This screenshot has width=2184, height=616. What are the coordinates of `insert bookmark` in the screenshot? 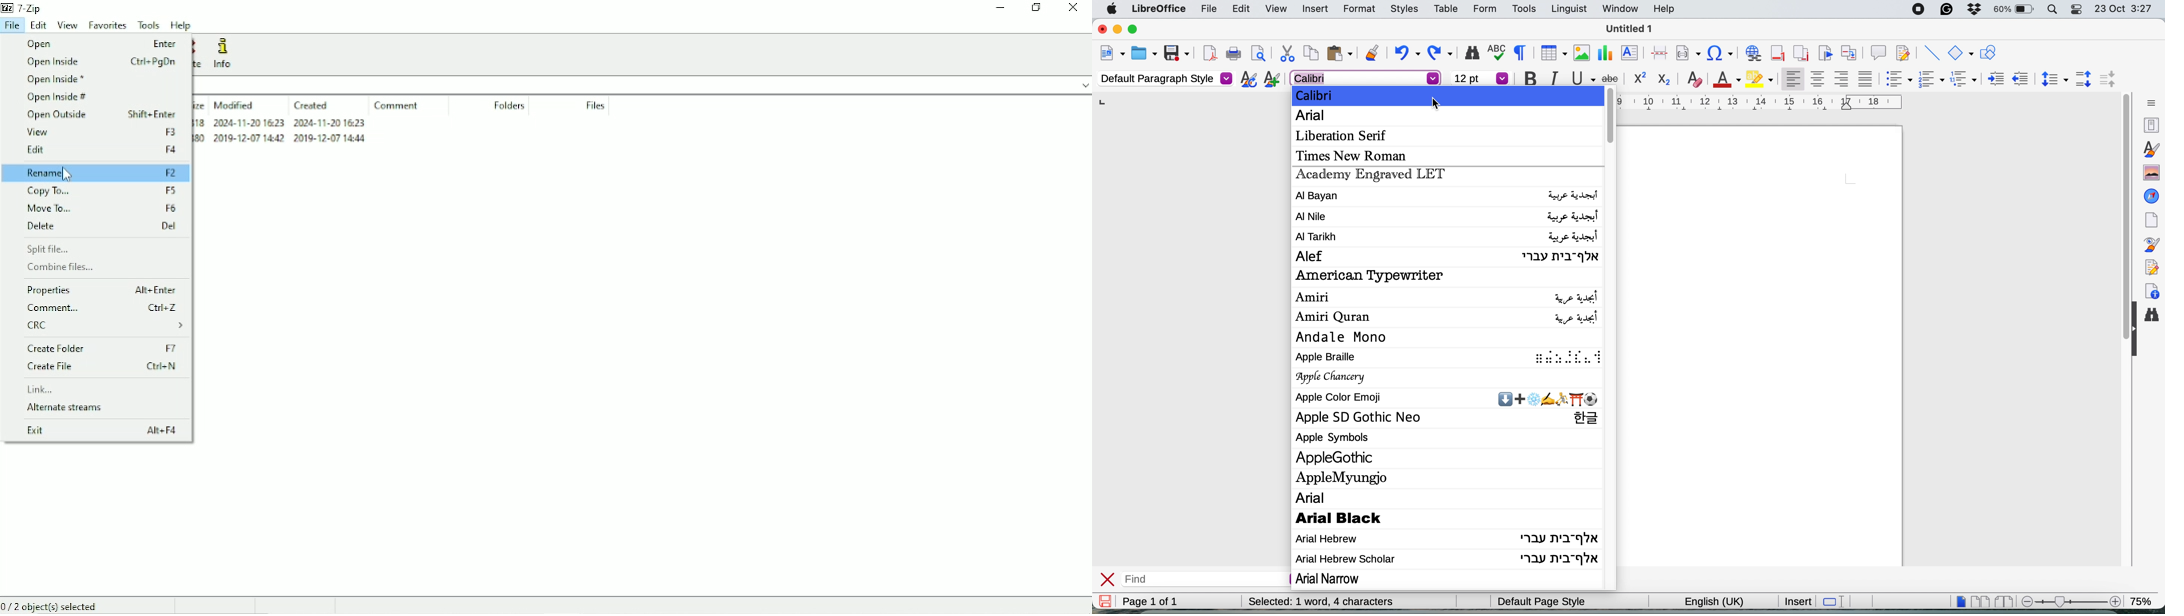 It's located at (1825, 53).